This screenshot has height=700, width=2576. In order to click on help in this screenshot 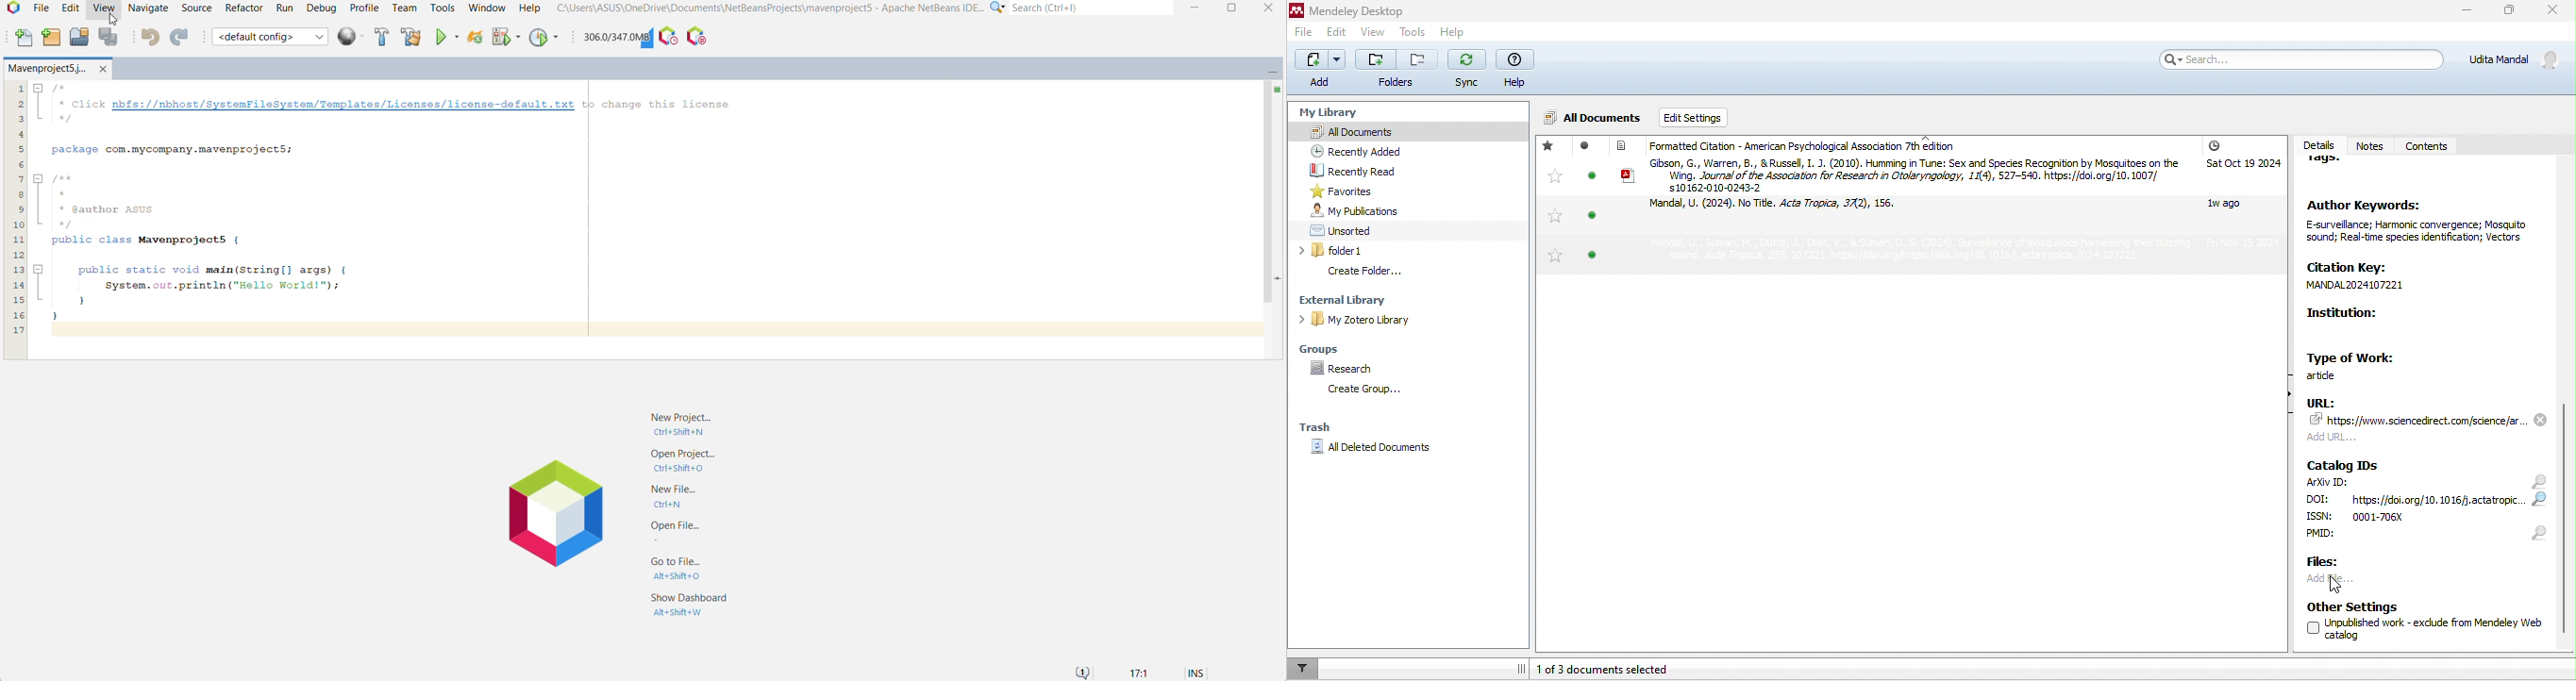, I will do `click(1515, 70)`.